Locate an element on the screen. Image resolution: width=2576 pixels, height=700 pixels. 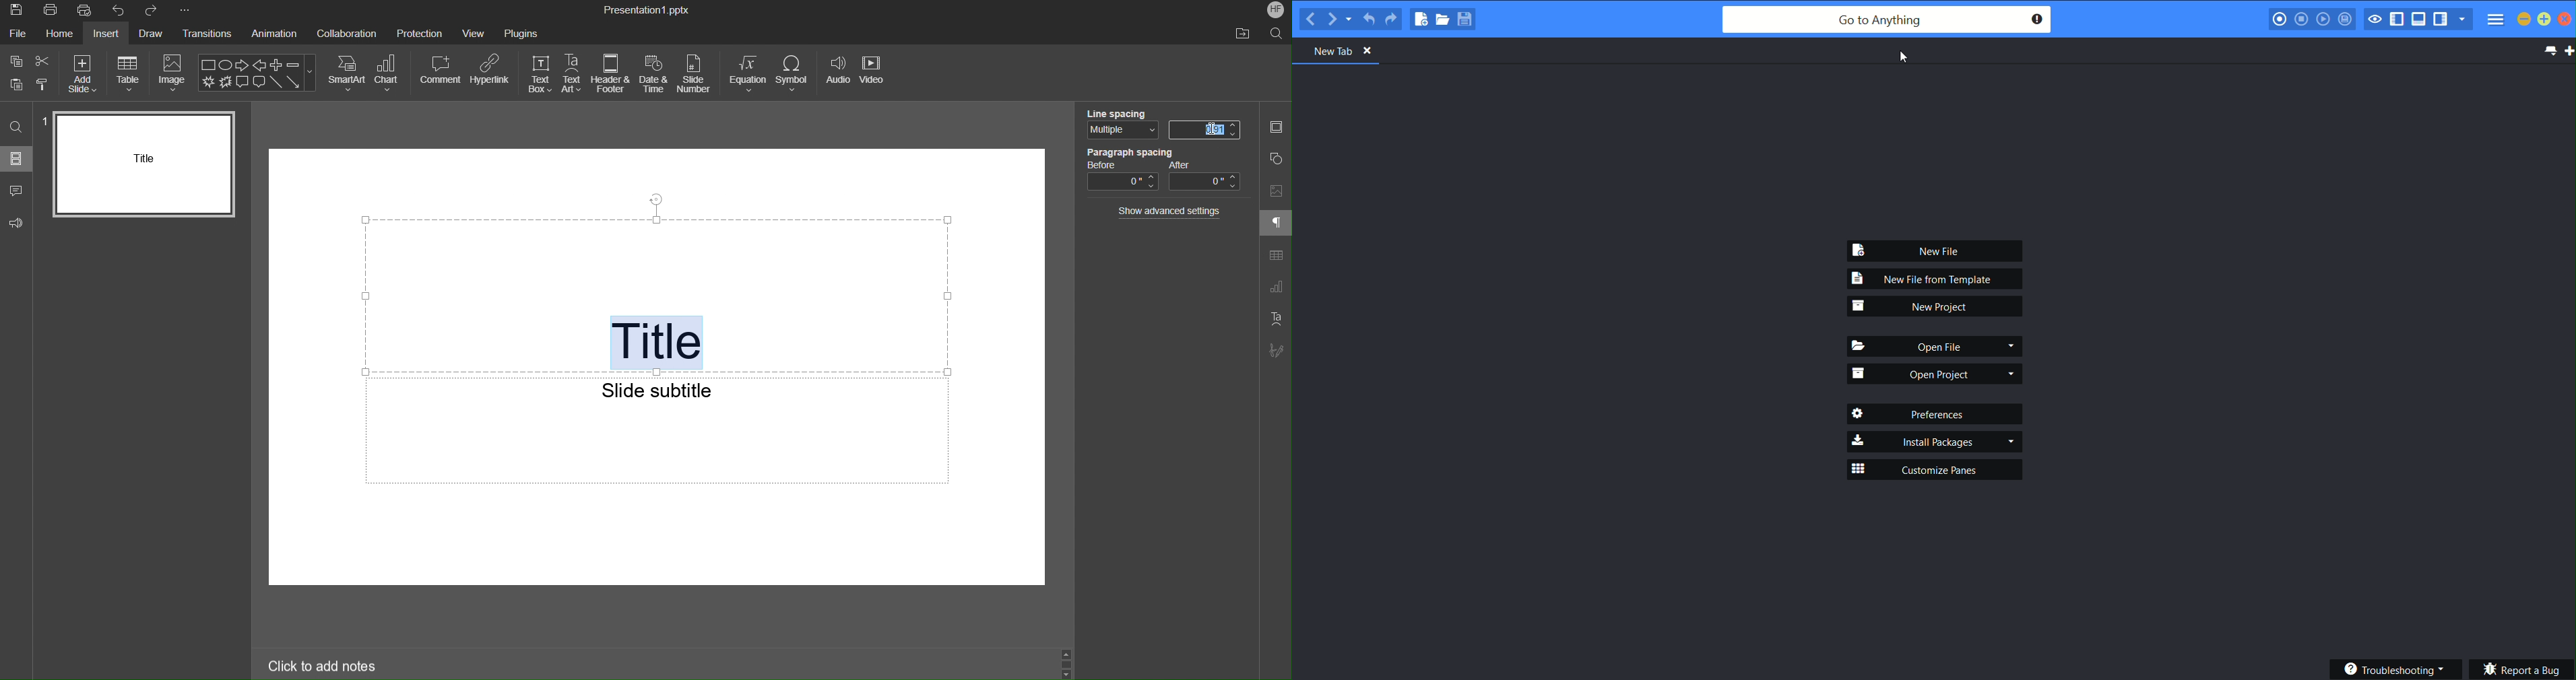
Search is located at coordinates (1277, 34).